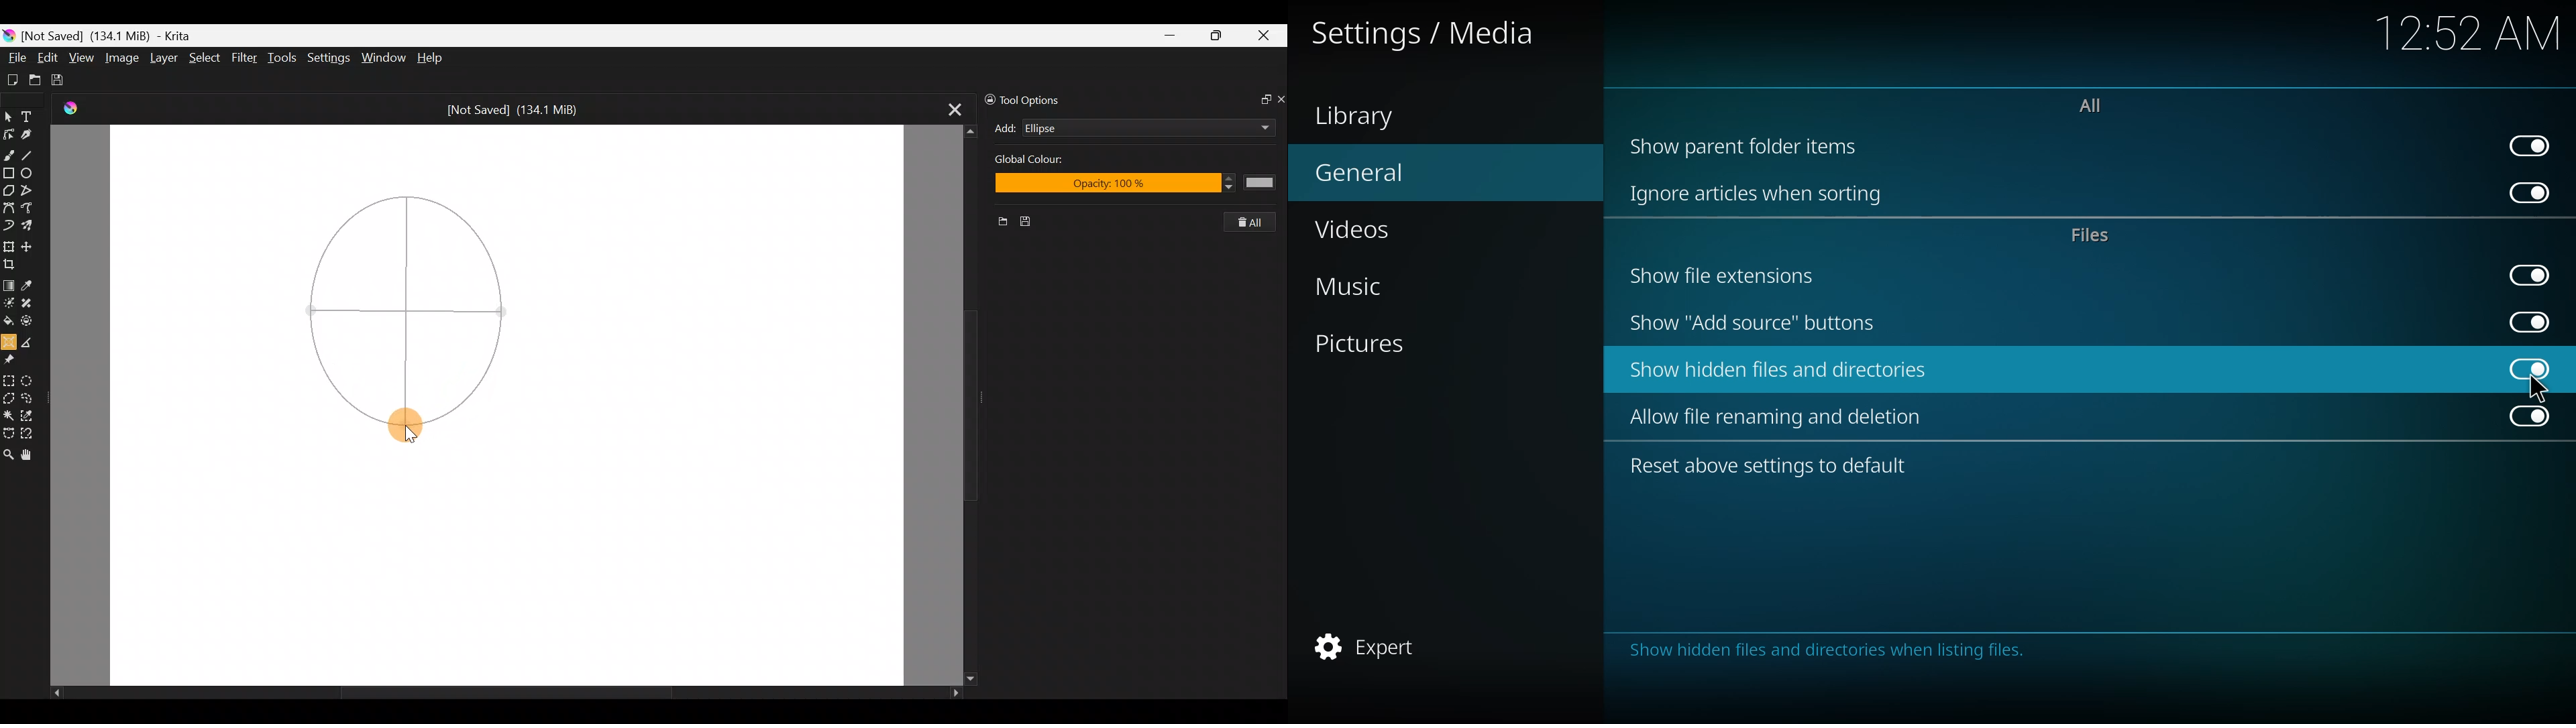  I want to click on Freehand brush tool, so click(9, 154).